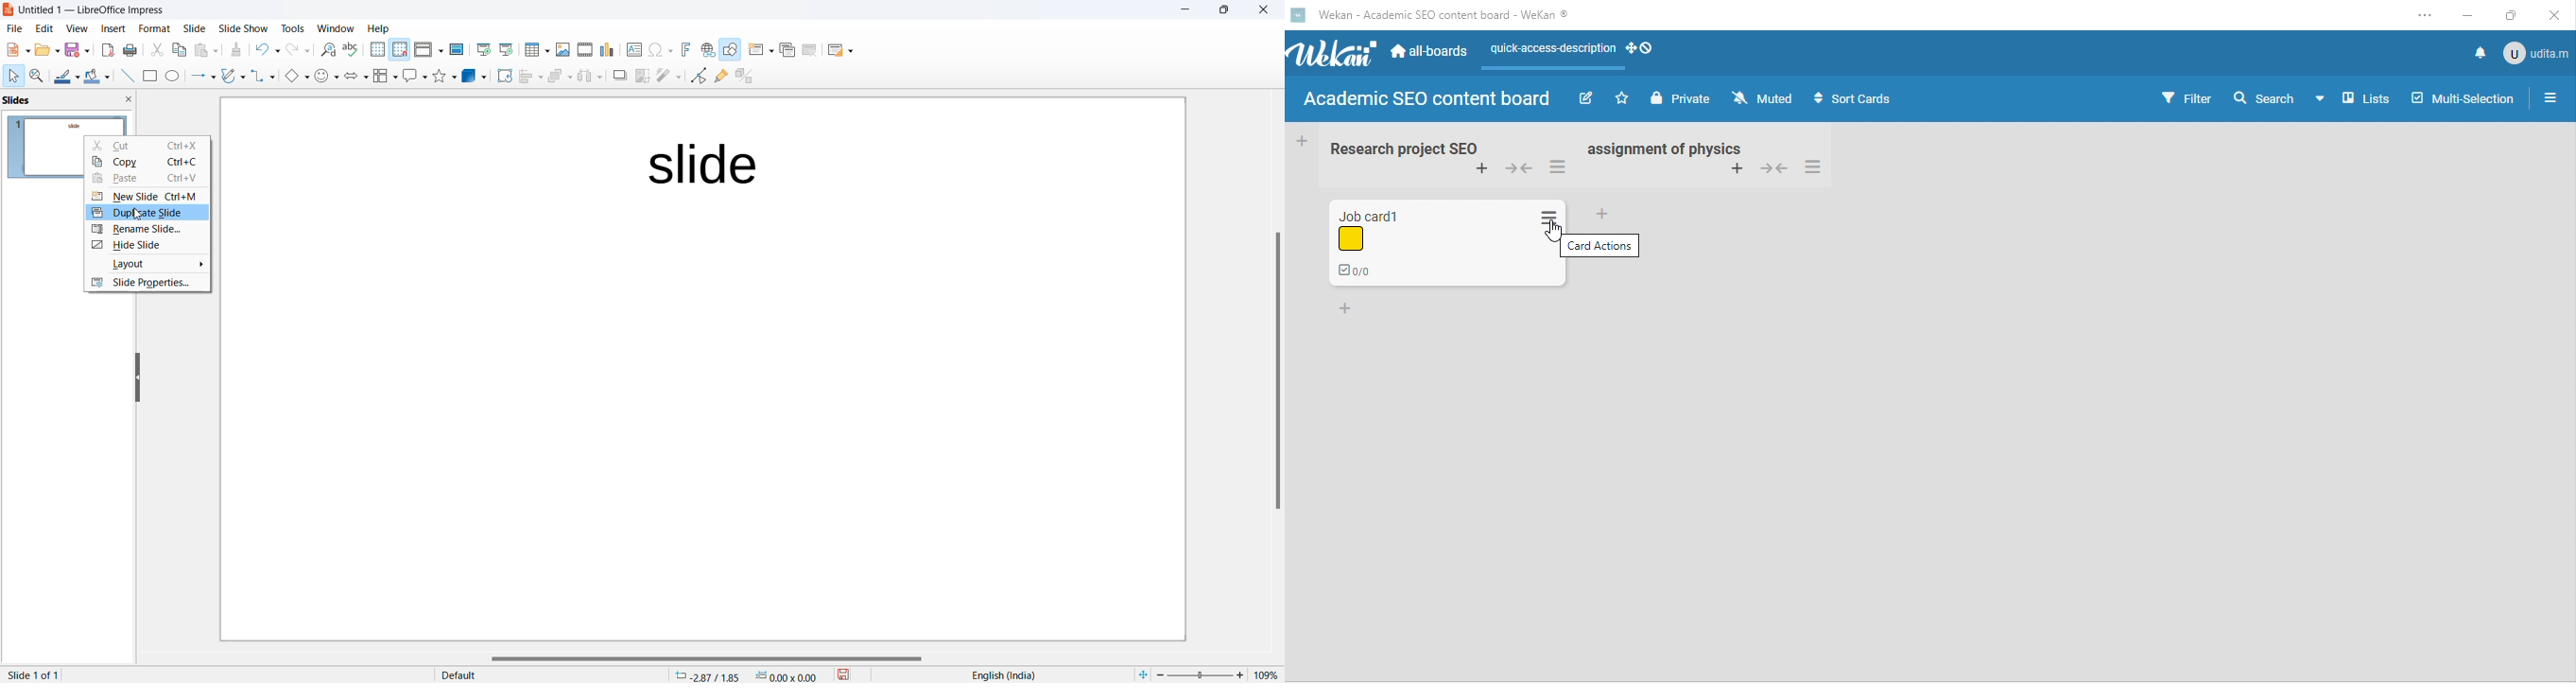  I want to click on curve and polygons, so click(231, 76).